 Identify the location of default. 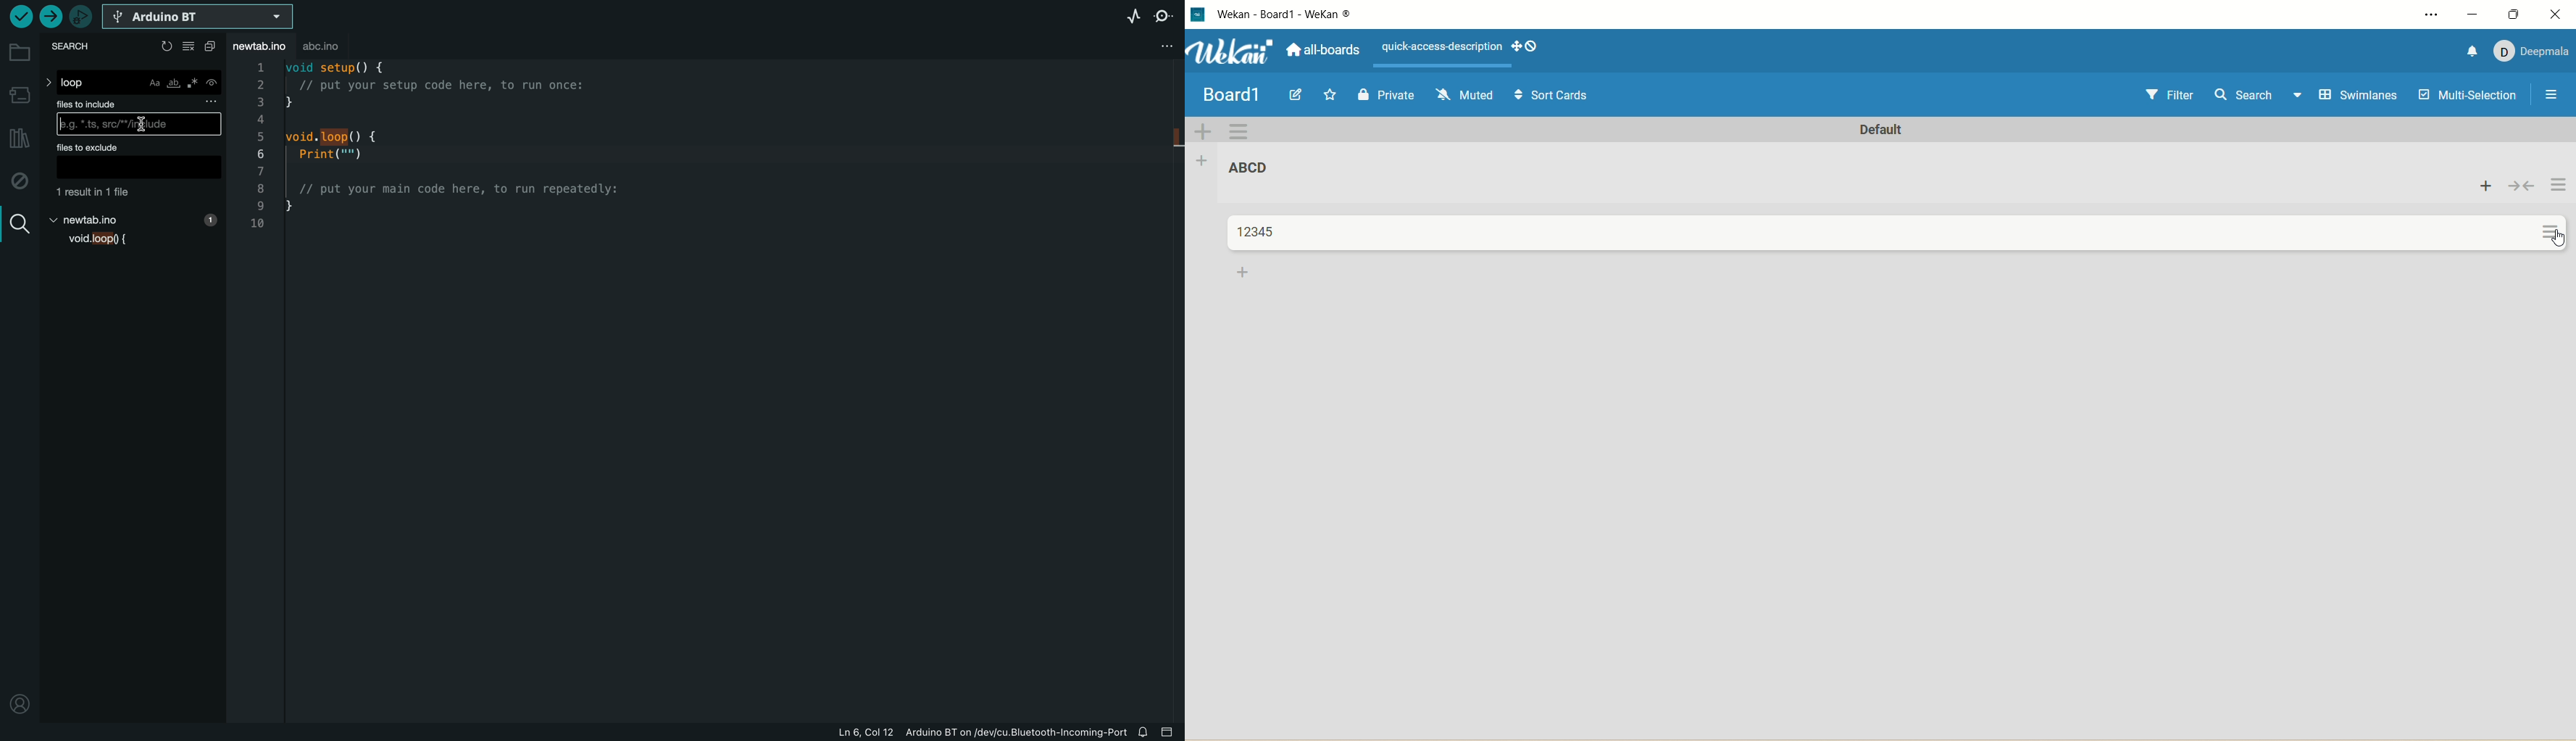
(1877, 130).